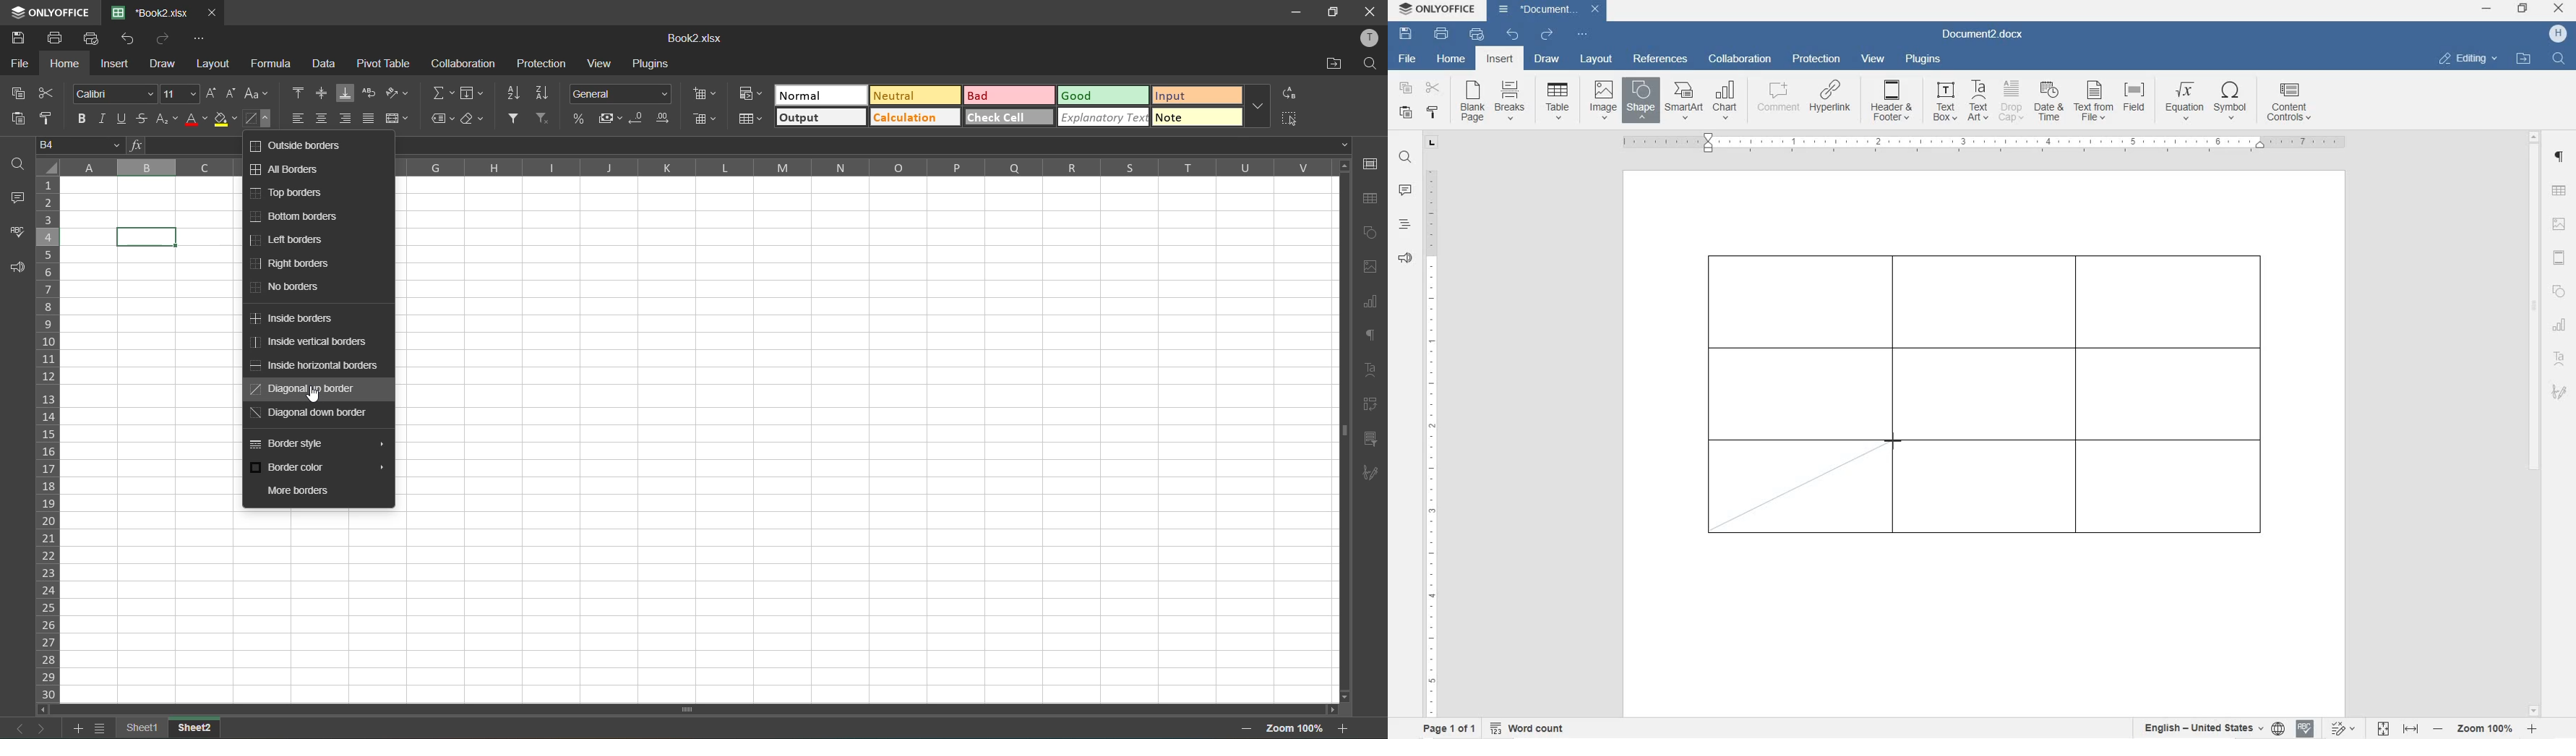  What do you see at coordinates (2559, 225) in the screenshot?
I see `image settings` at bounding box center [2559, 225].